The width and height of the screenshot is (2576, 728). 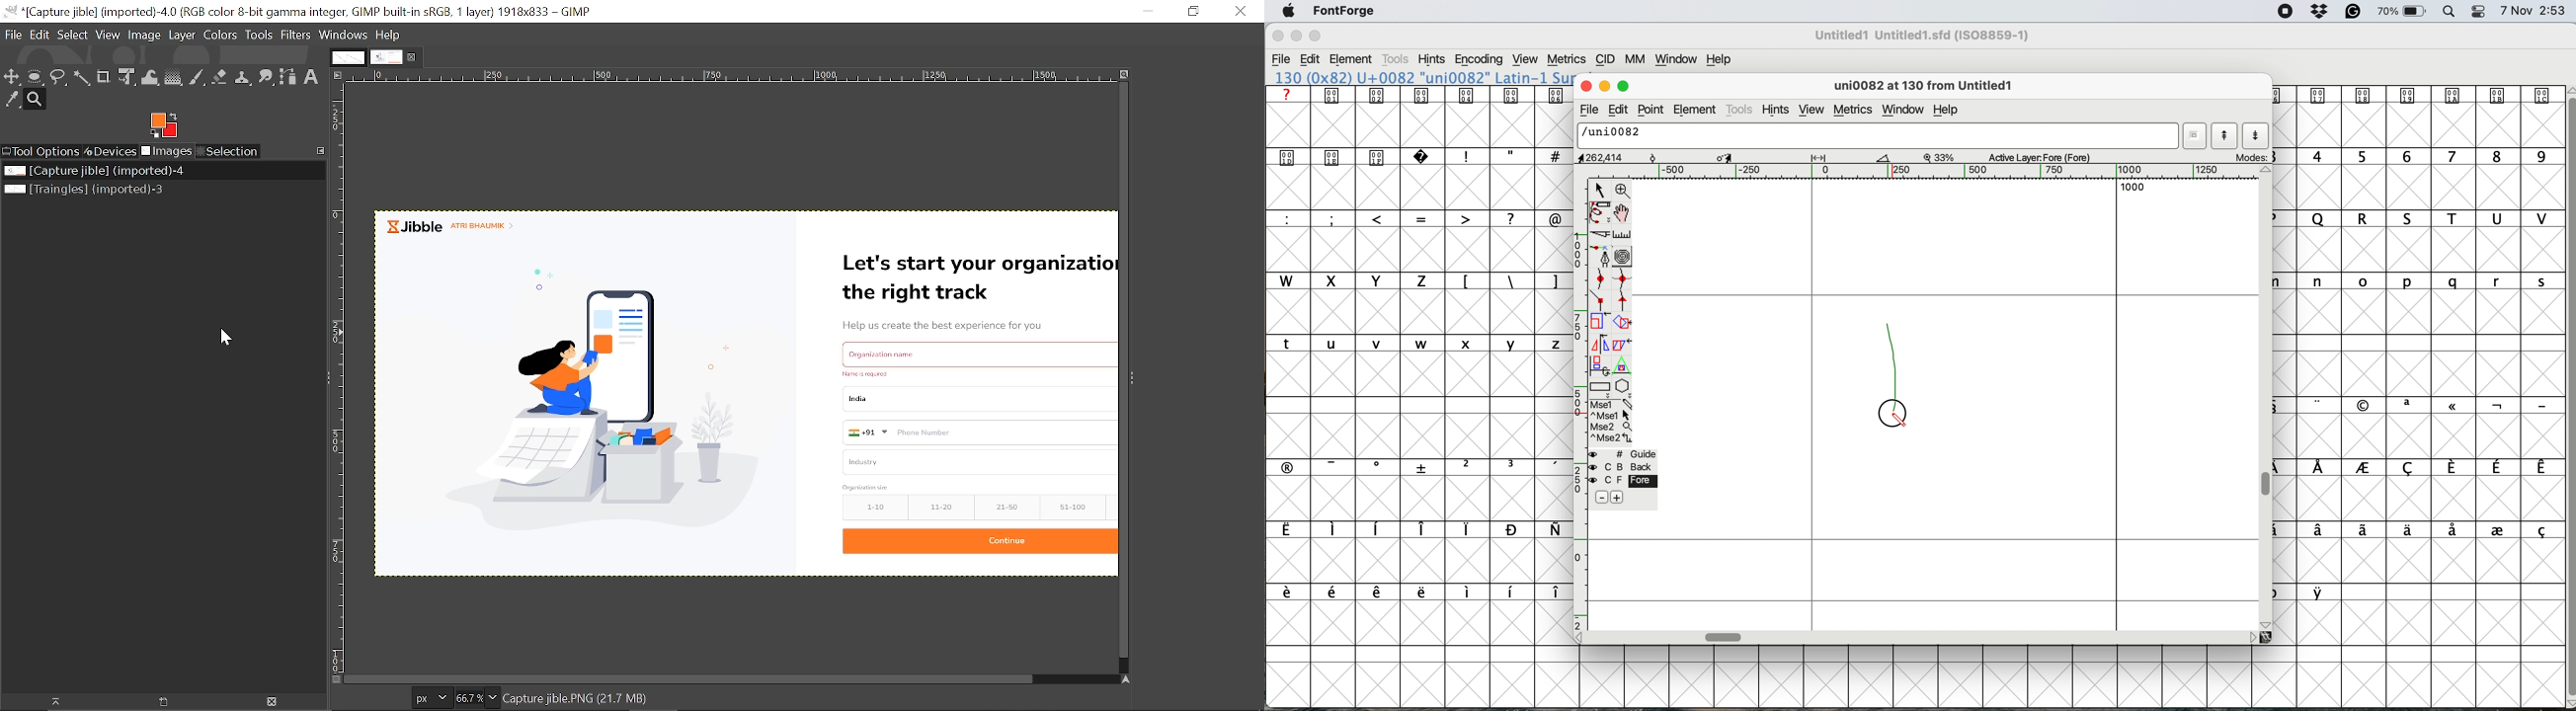 What do you see at coordinates (2419, 220) in the screenshot?
I see `uppercase letters` at bounding box center [2419, 220].